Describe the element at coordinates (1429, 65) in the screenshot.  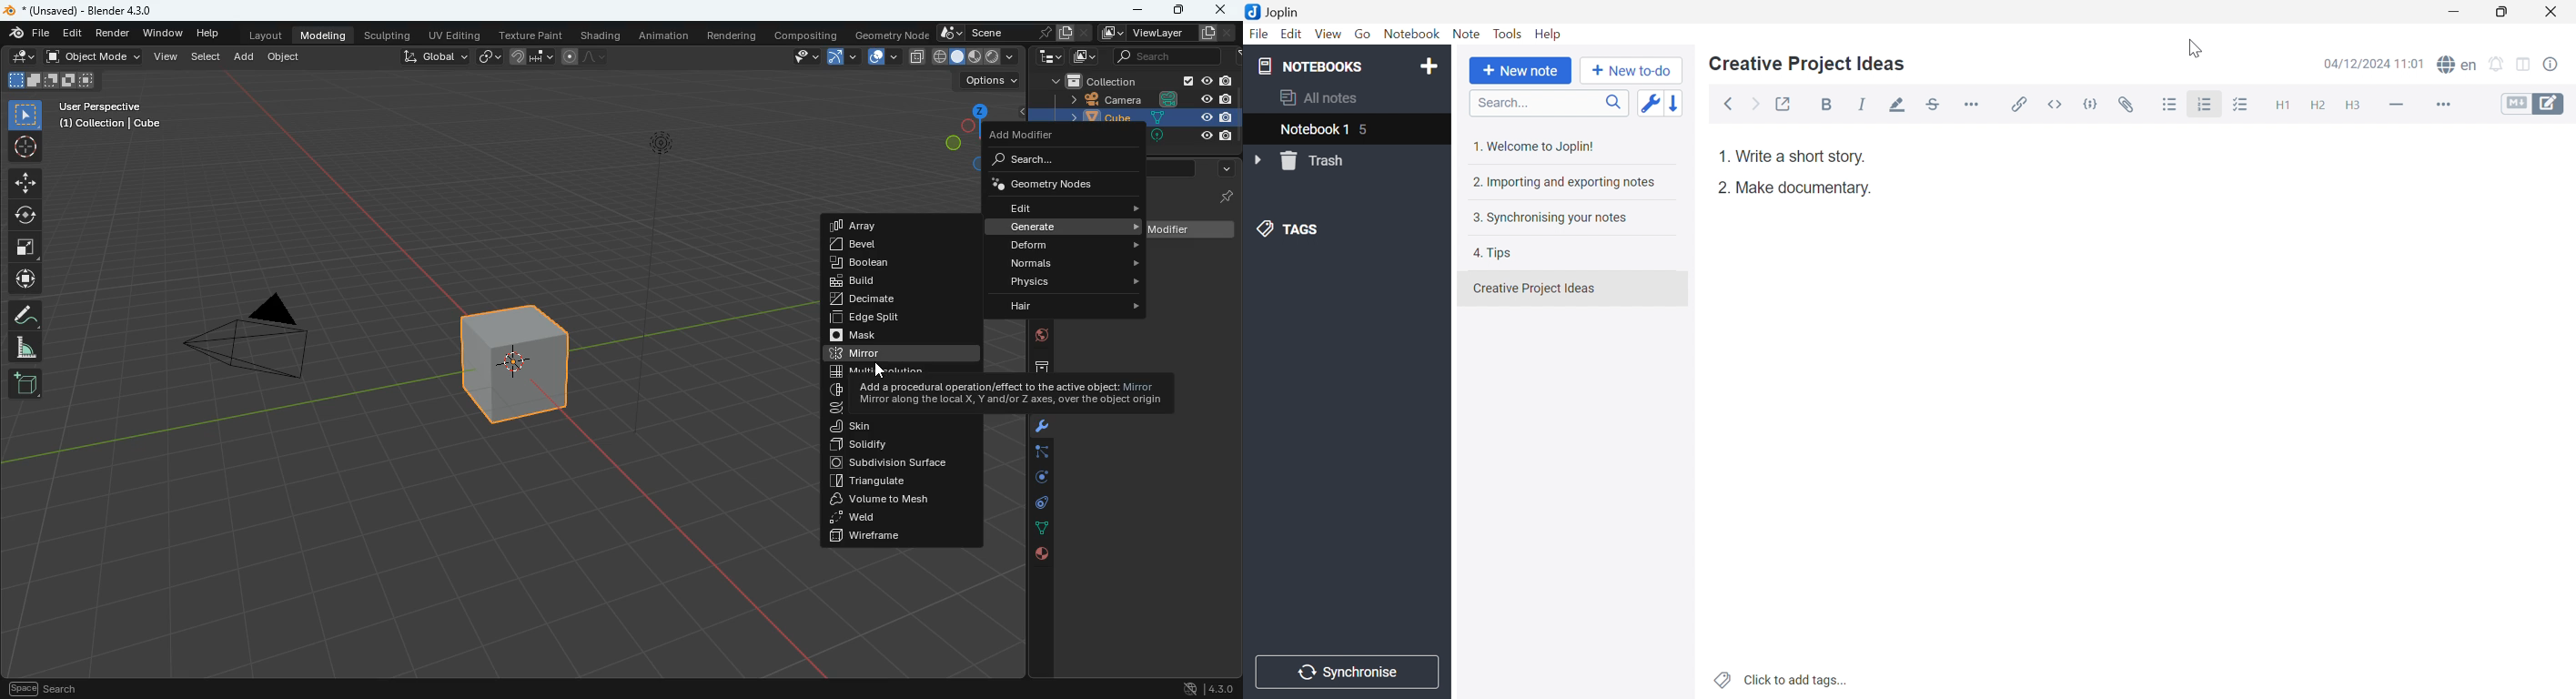
I see `Add notebook` at that location.